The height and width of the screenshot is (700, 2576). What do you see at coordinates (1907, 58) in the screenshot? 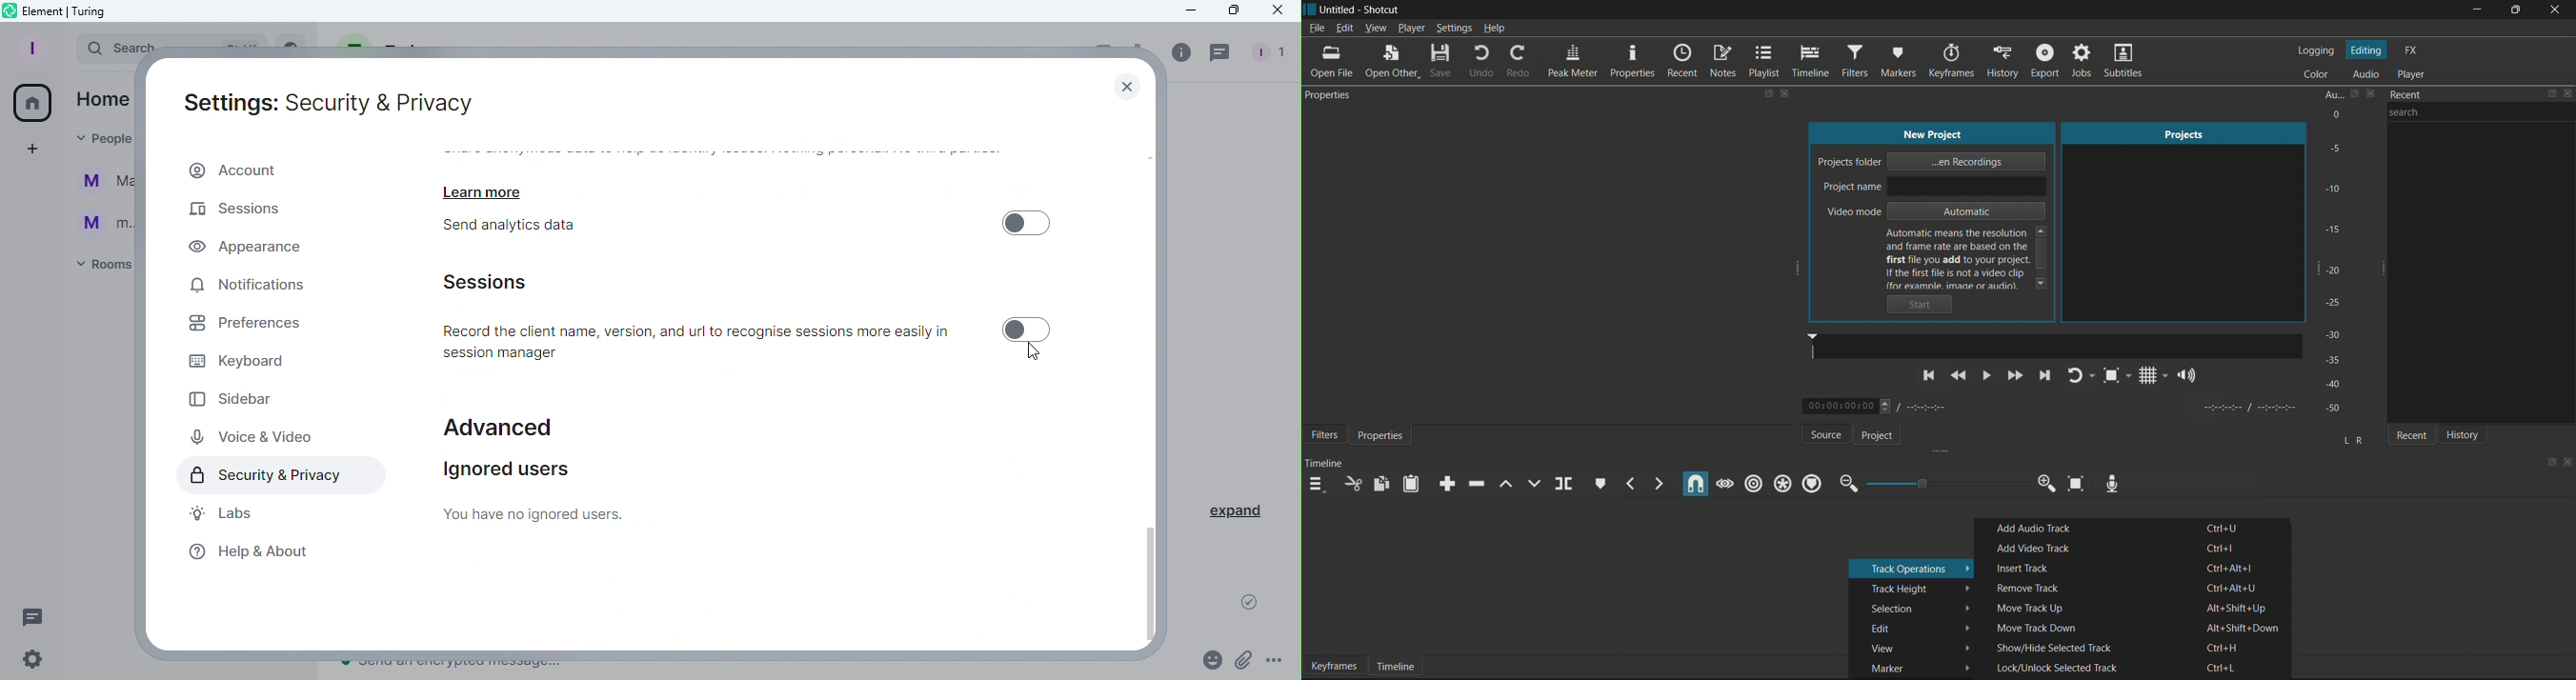
I see `Markers` at bounding box center [1907, 58].